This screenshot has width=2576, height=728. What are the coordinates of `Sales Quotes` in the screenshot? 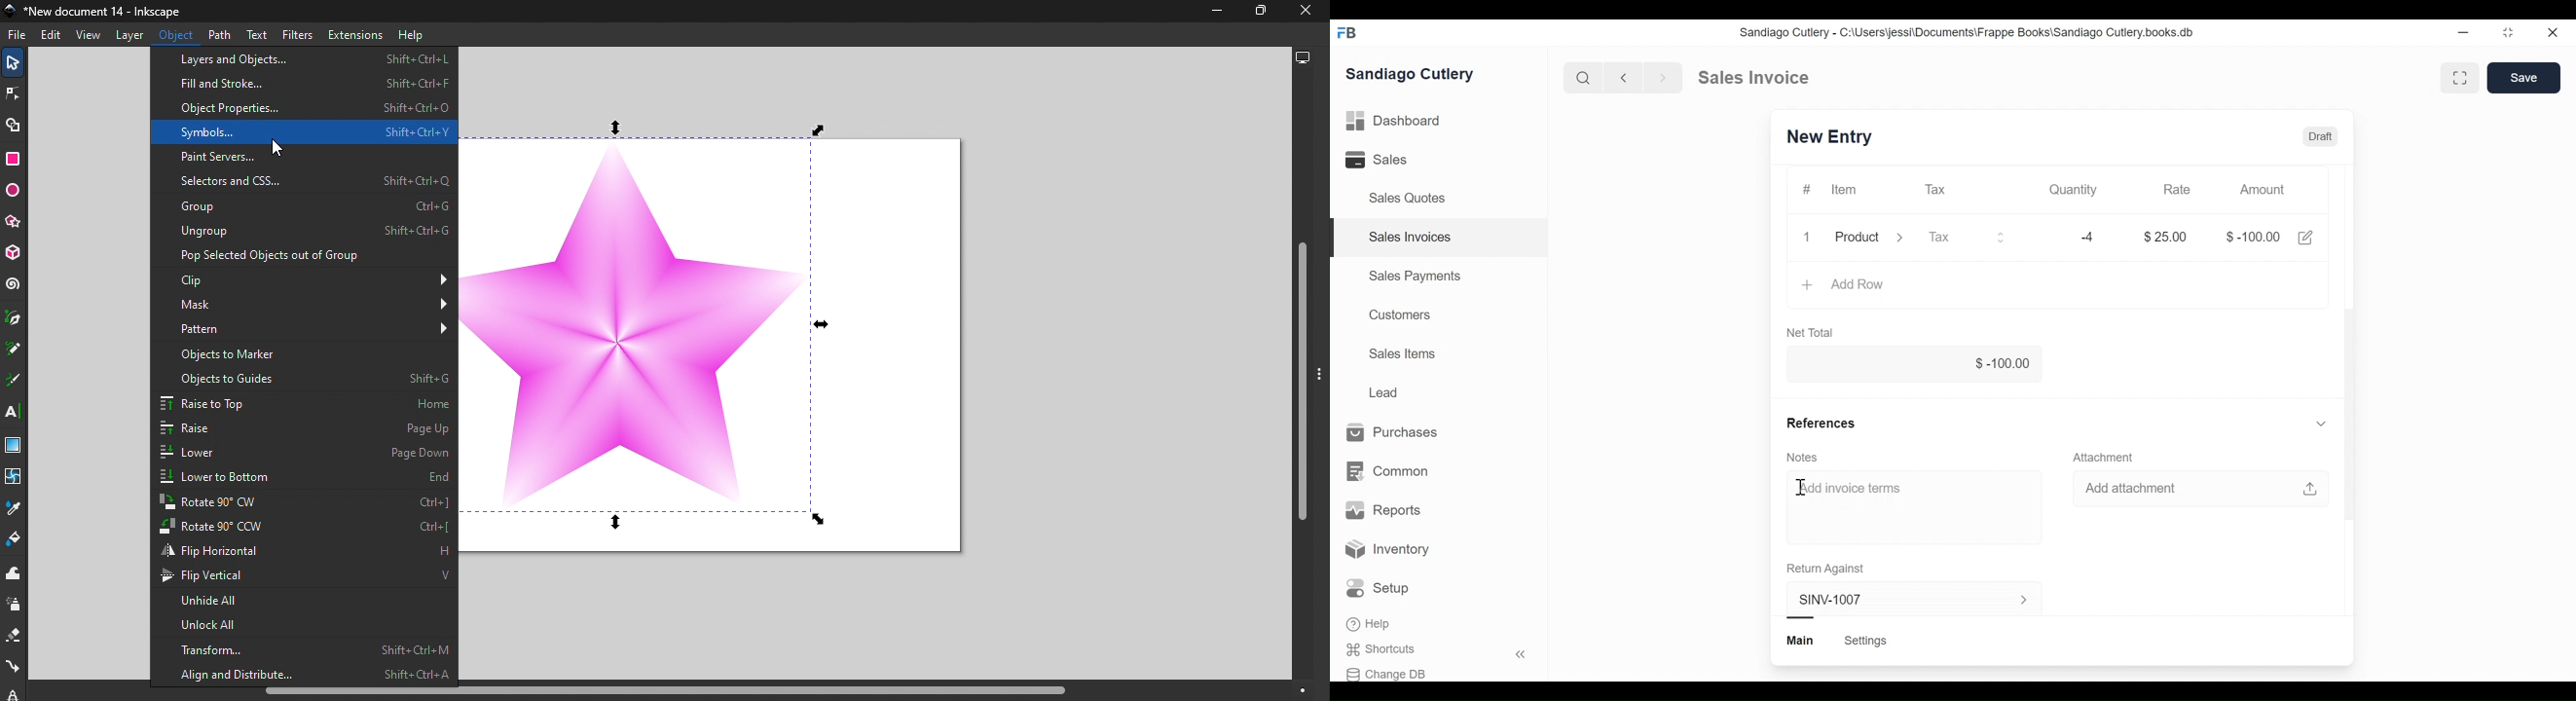 It's located at (1409, 198).